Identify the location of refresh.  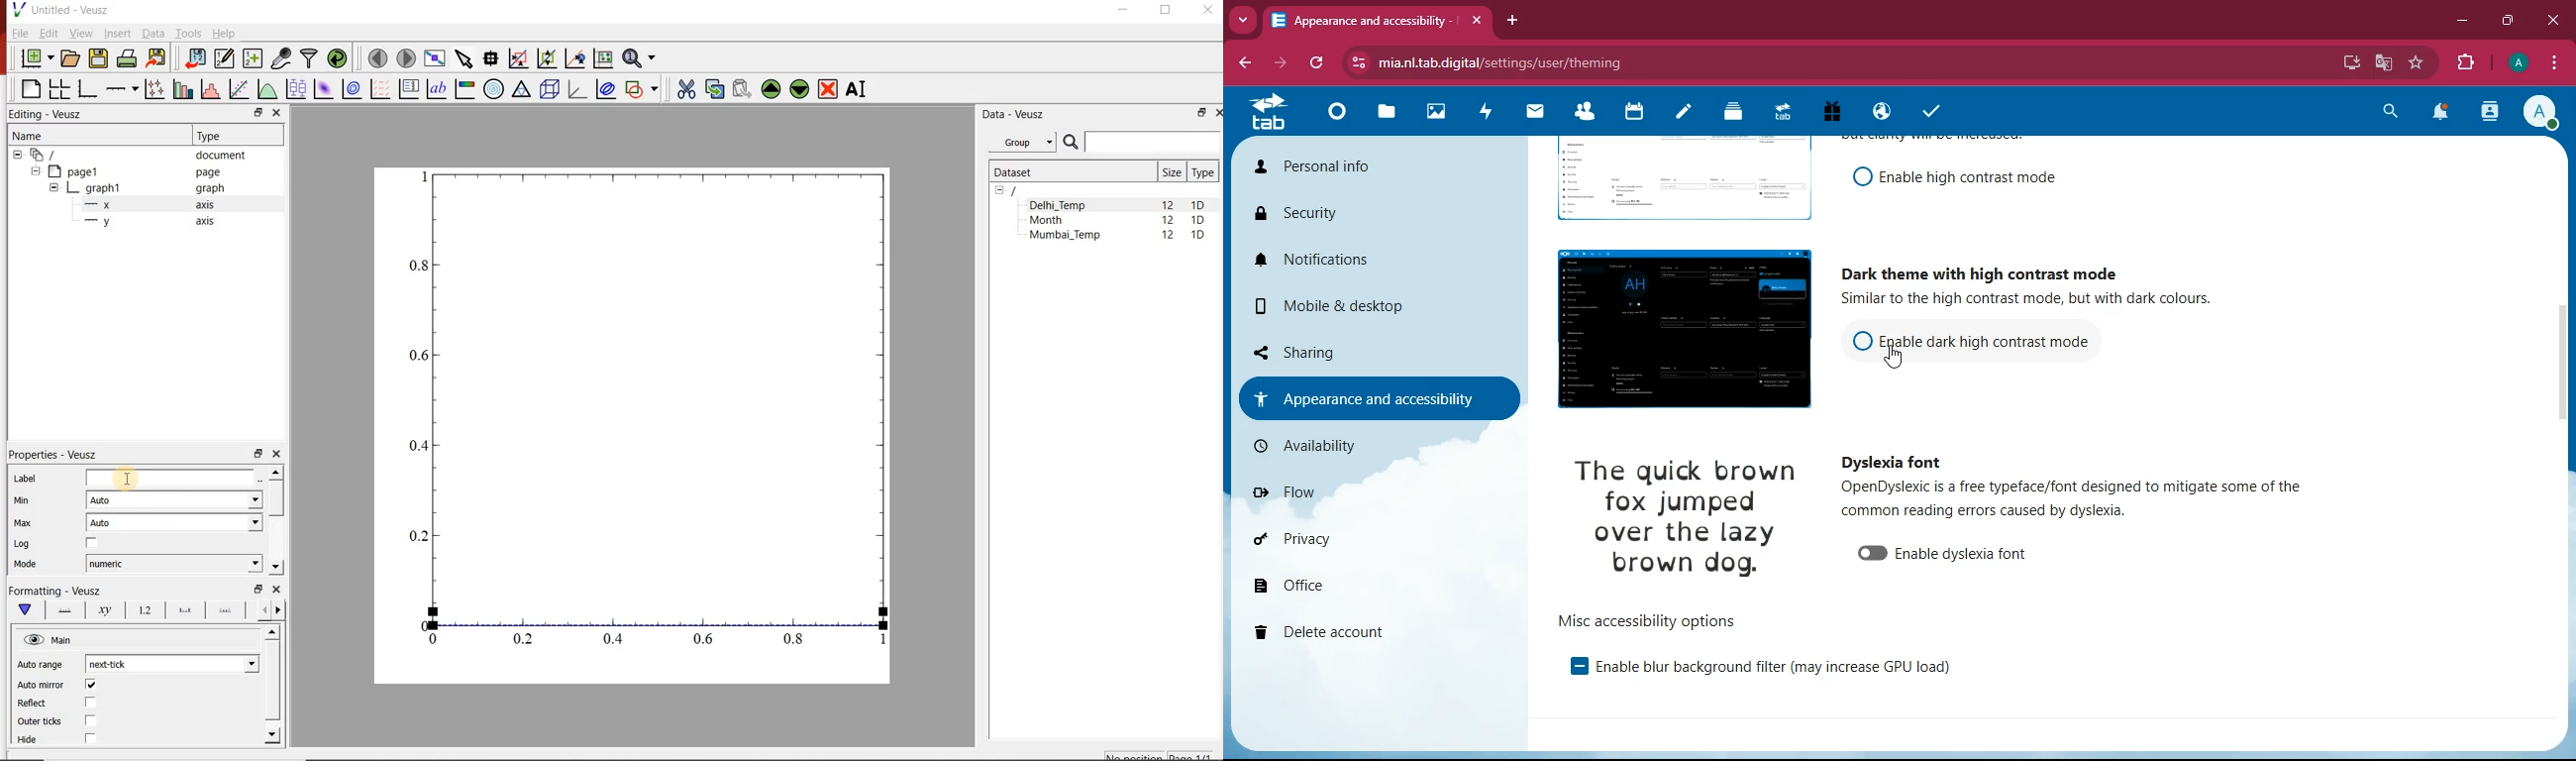
(1313, 64).